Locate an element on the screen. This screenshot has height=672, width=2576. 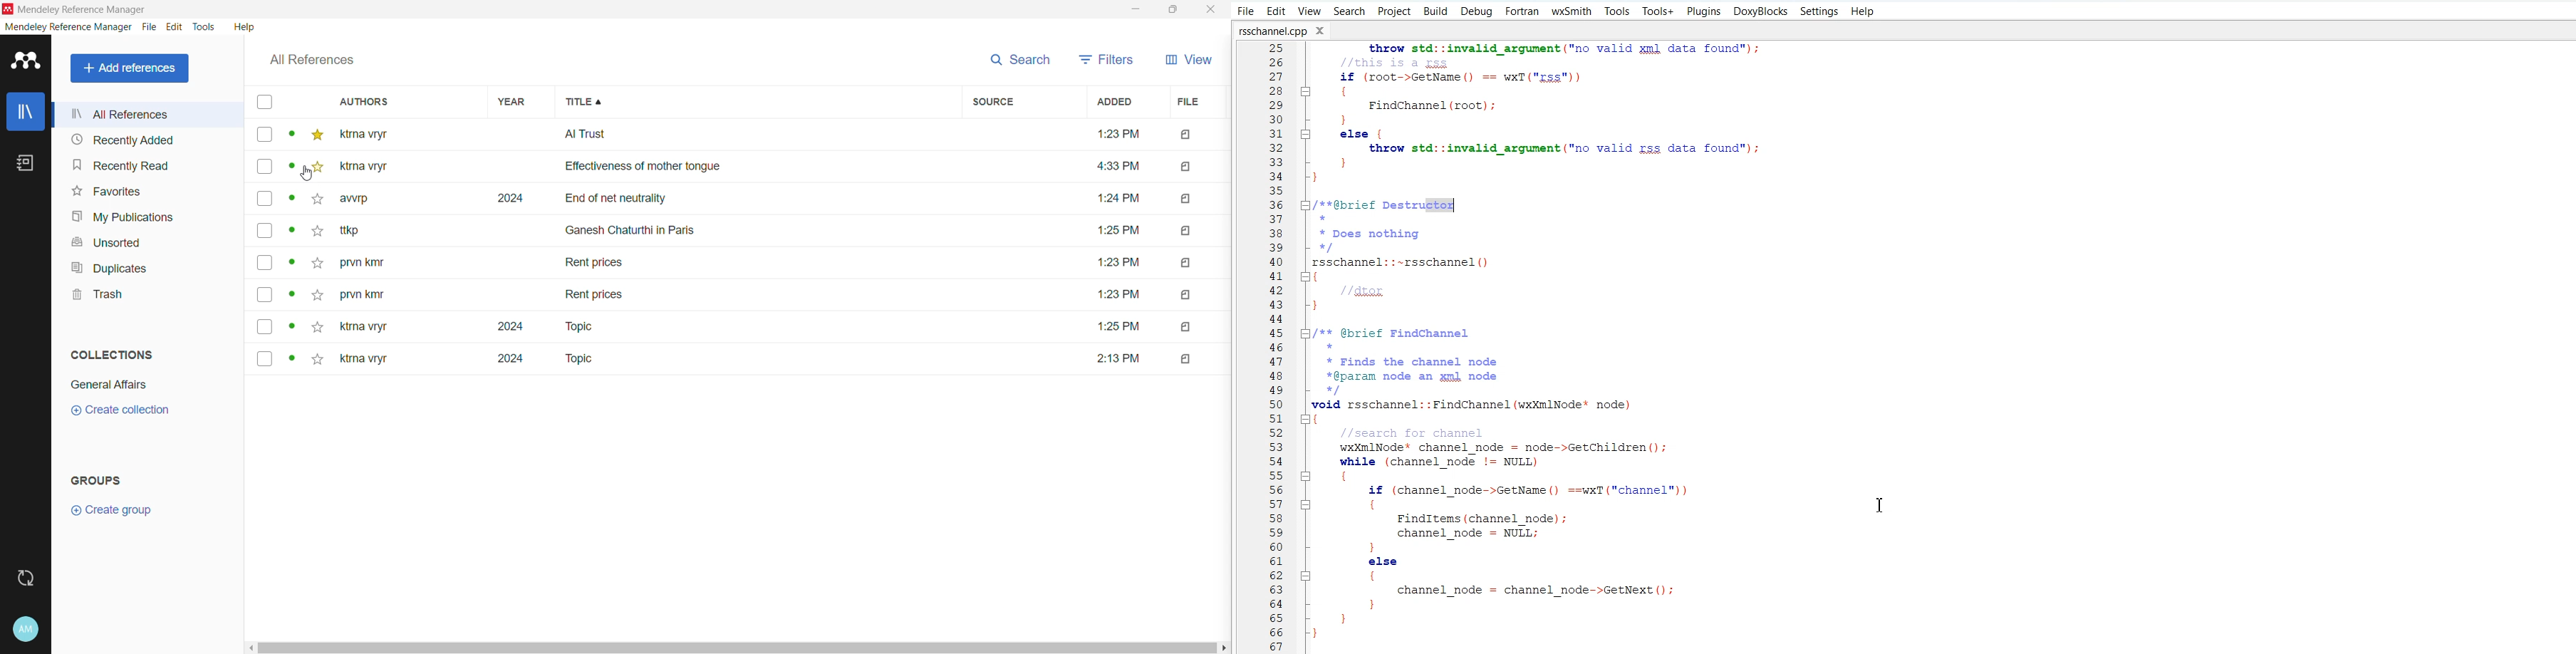
 is located at coordinates (1116, 328).